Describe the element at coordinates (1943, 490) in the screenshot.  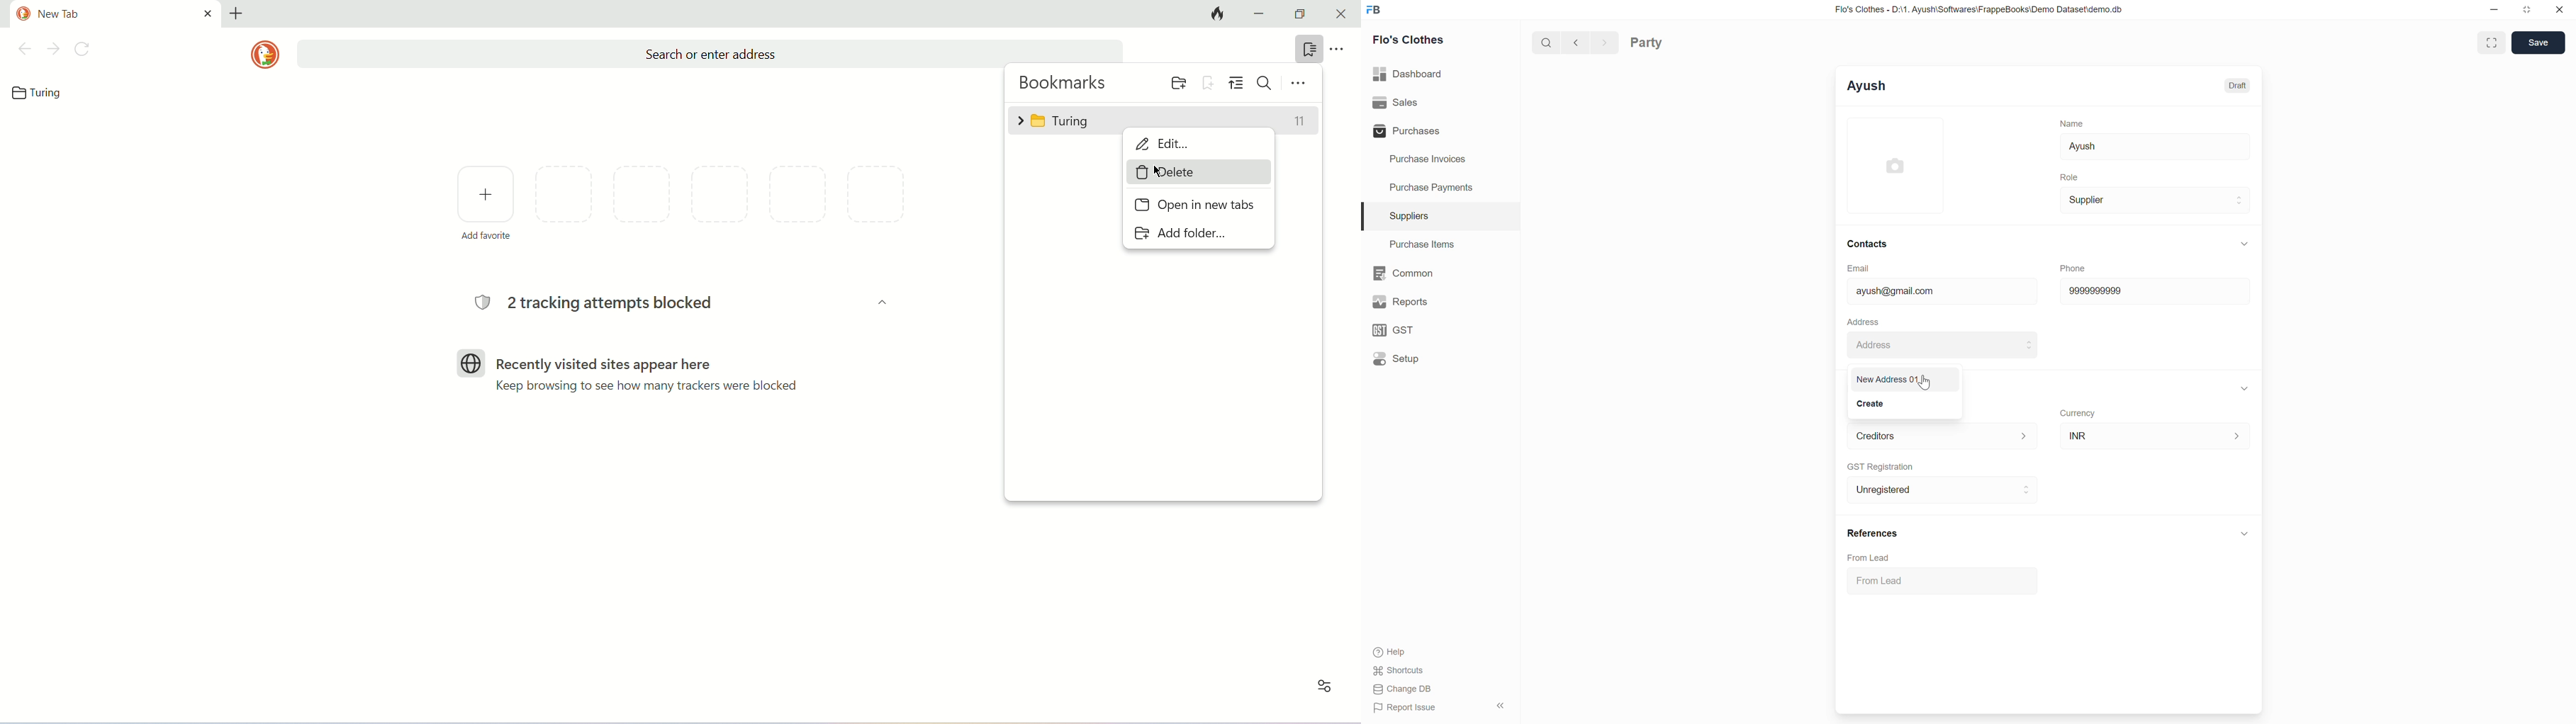
I see `Unregistered` at that location.